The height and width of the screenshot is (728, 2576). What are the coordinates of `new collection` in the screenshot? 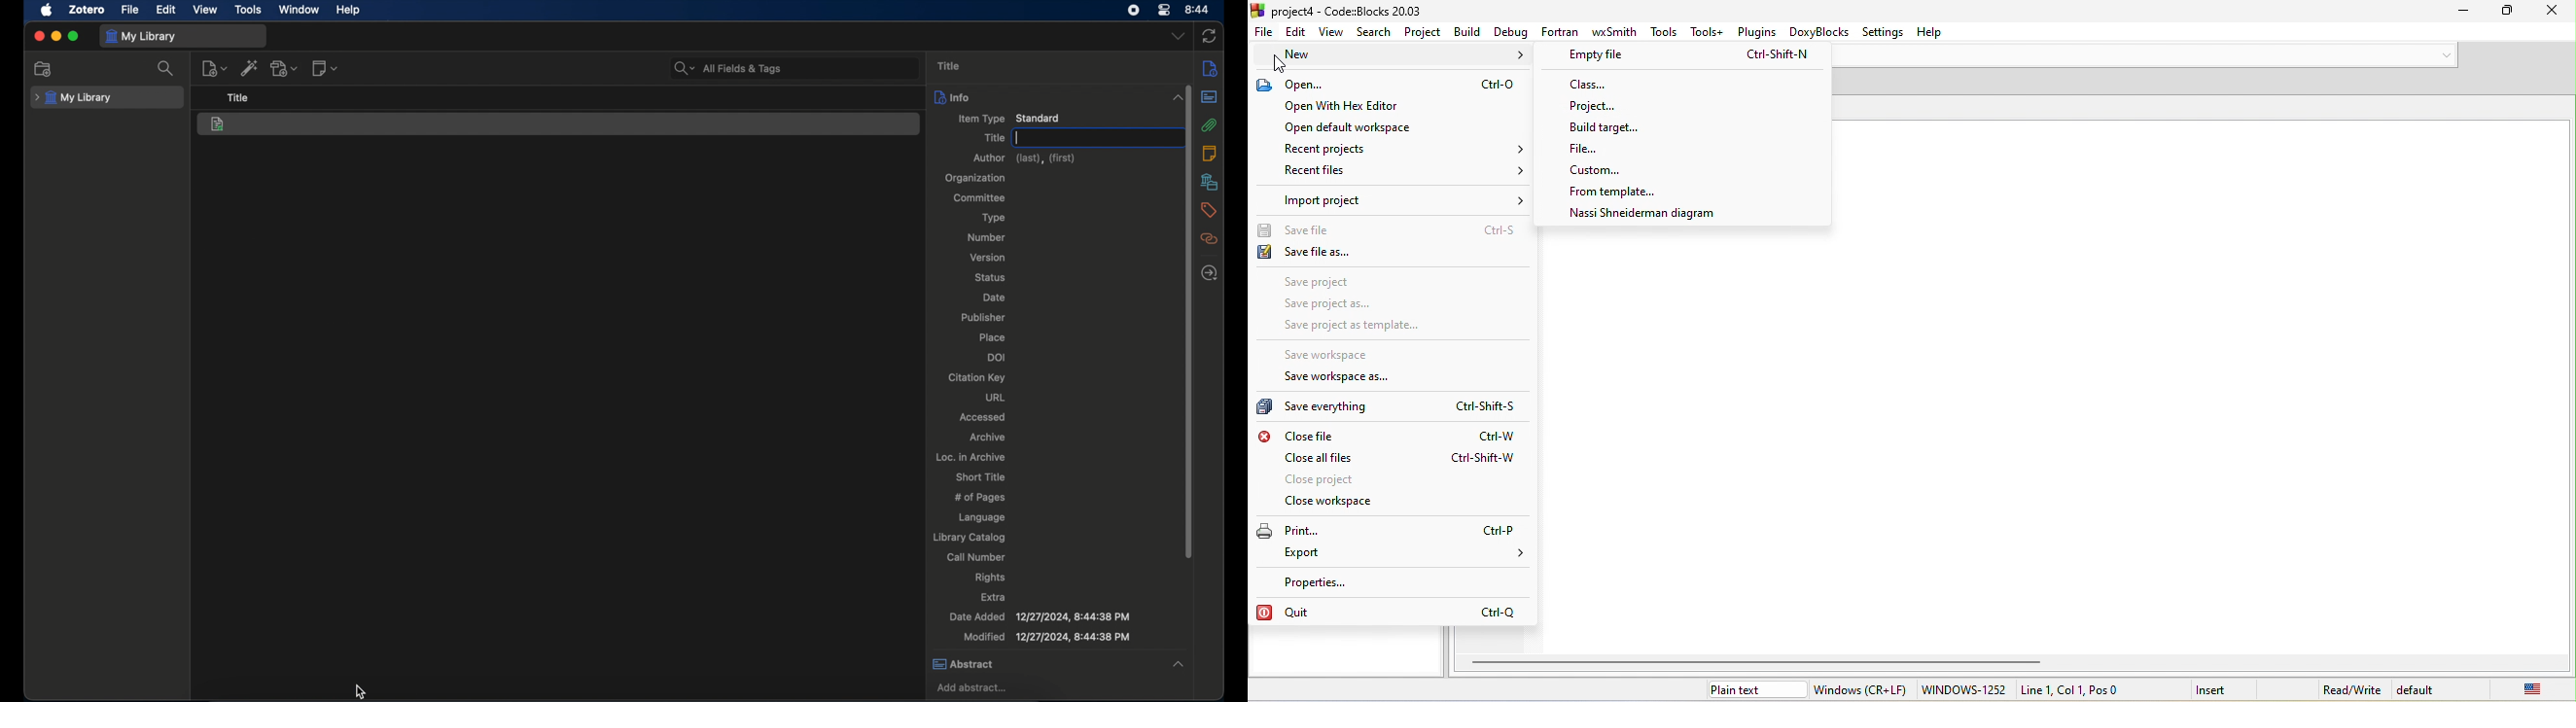 It's located at (44, 70).